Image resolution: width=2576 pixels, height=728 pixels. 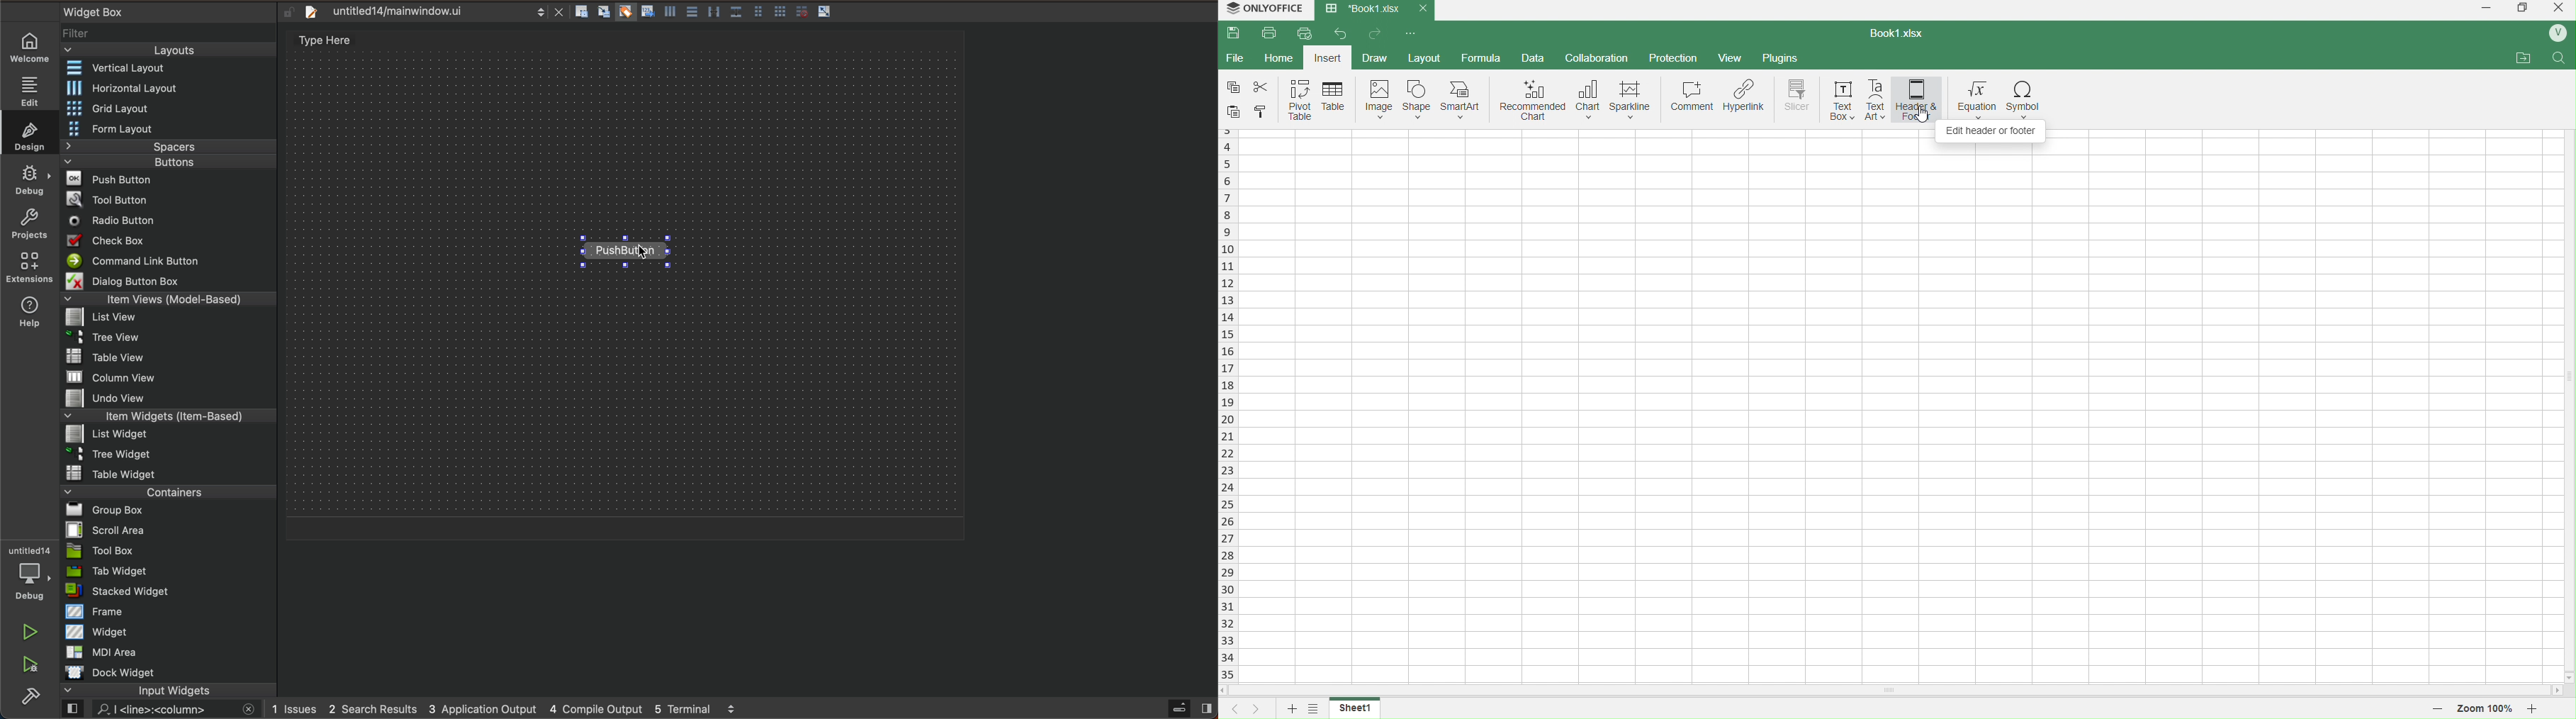 I want to click on next sheet, so click(x=1253, y=709).